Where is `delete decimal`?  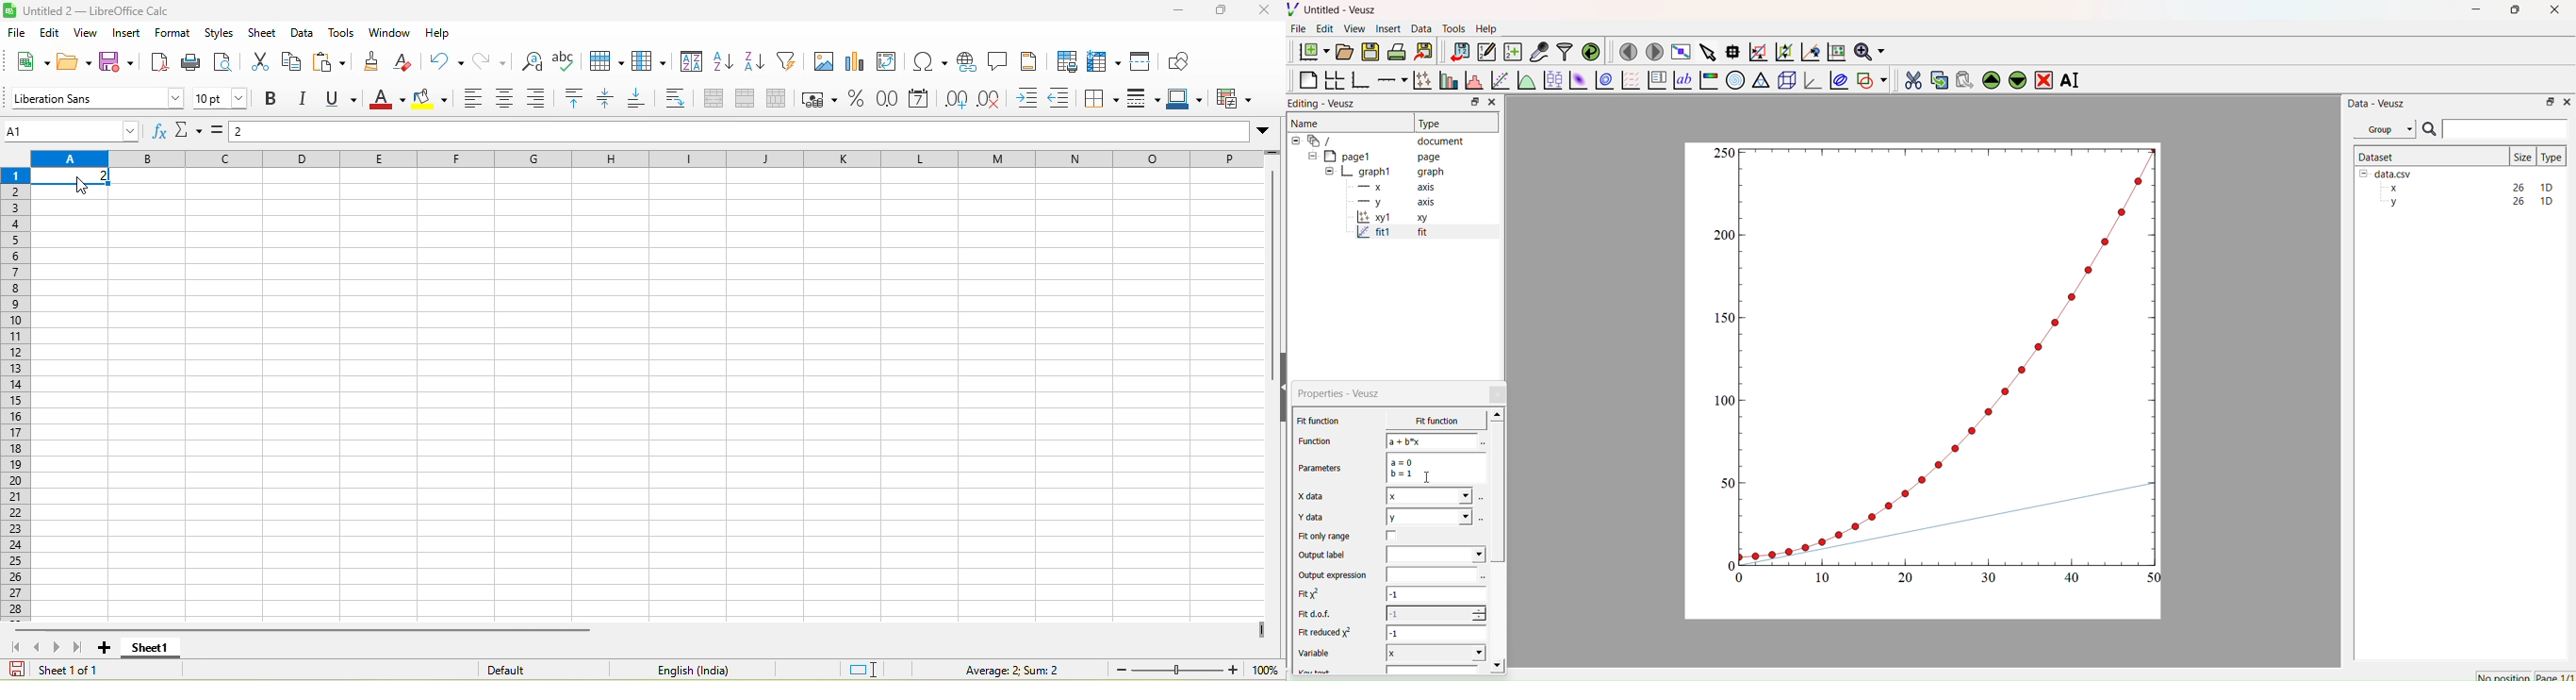
delete decimal is located at coordinates (997, 100).